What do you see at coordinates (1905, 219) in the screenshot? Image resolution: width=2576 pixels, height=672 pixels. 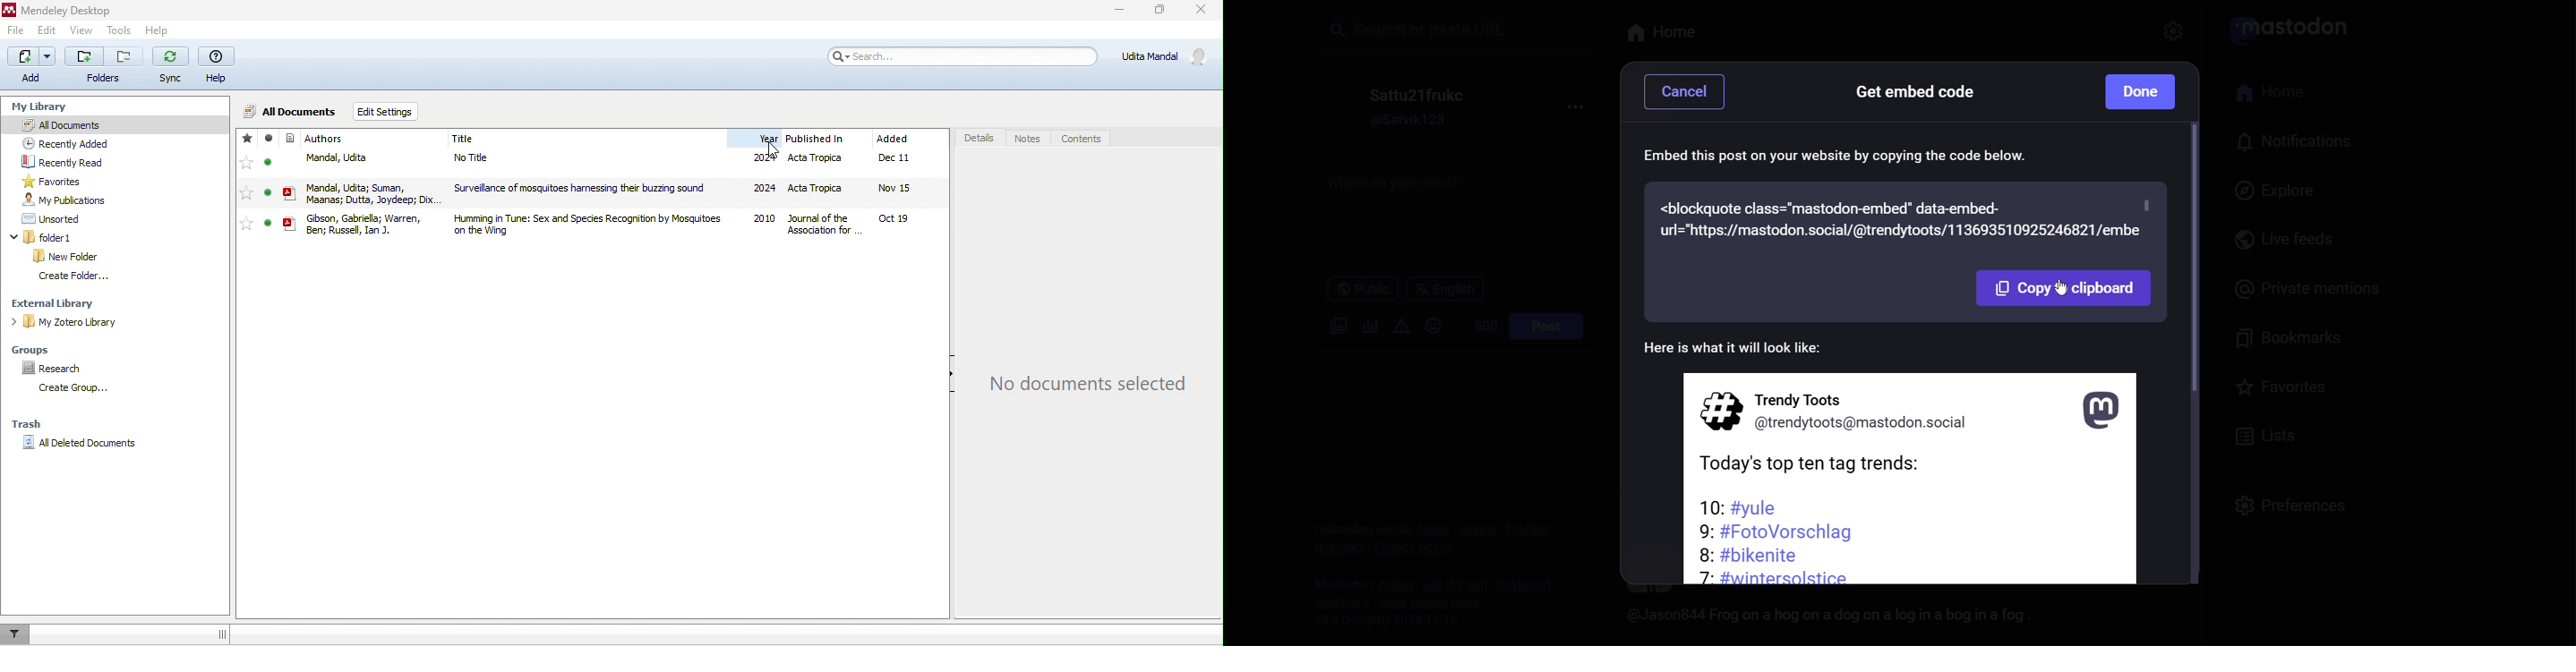 I see `embed code` at bounding box center [1905, 219].